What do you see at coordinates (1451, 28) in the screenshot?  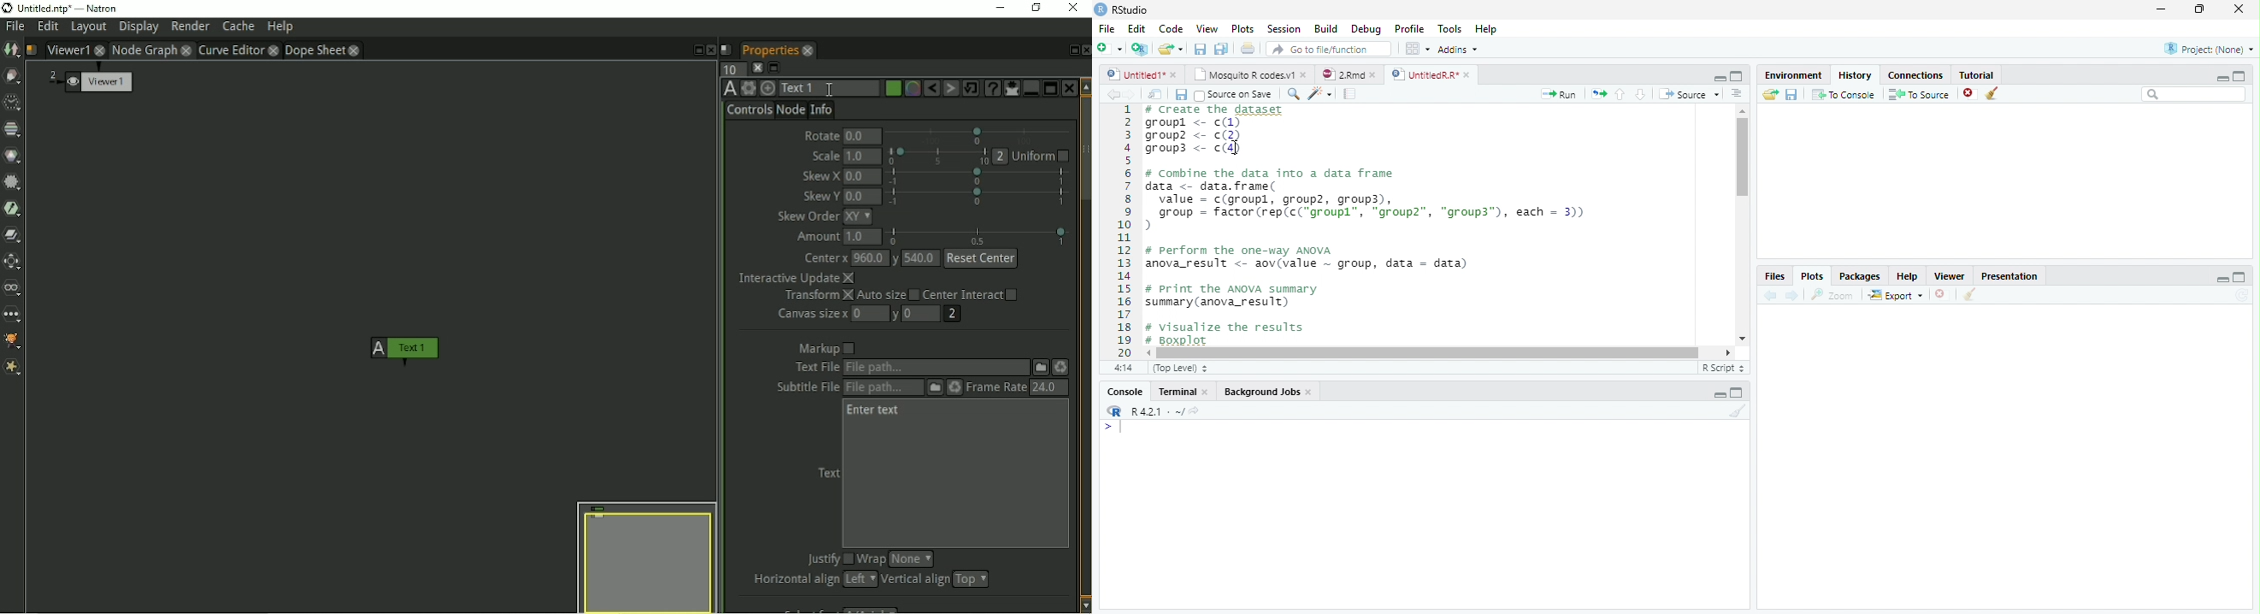 I see `Tools` at bounding box center [1451, 28].